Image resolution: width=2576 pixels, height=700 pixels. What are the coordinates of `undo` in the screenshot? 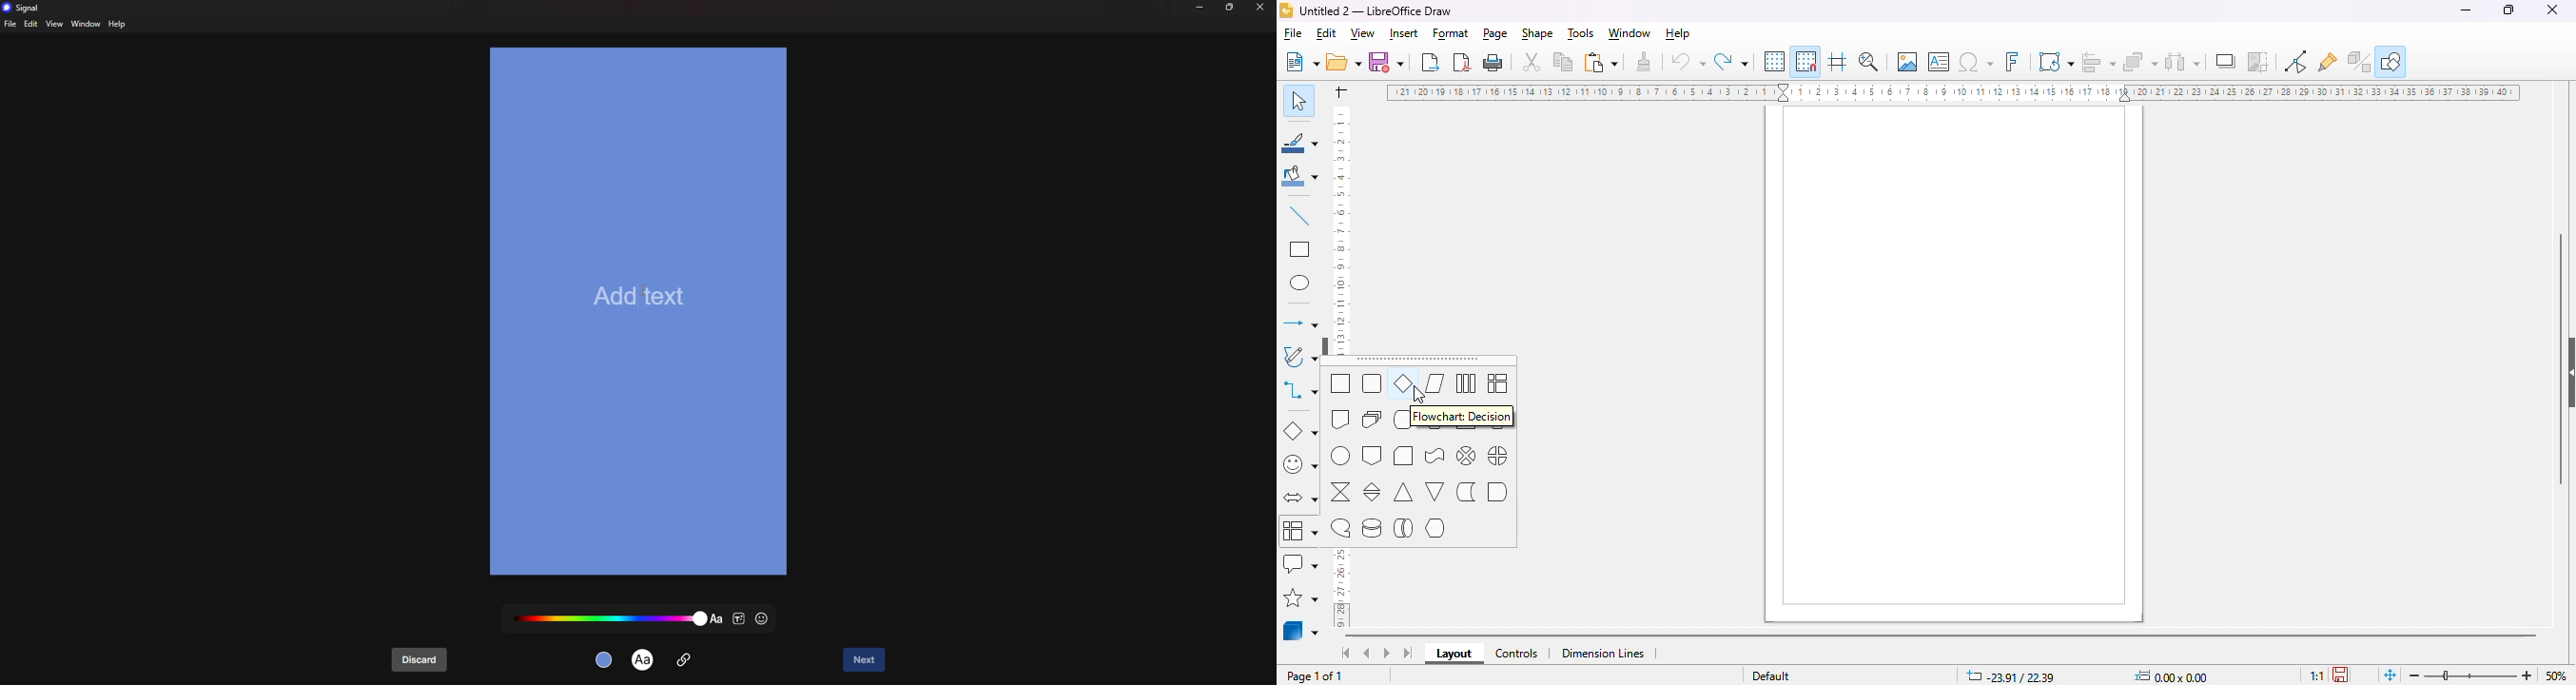 It's located at (1688, 62).